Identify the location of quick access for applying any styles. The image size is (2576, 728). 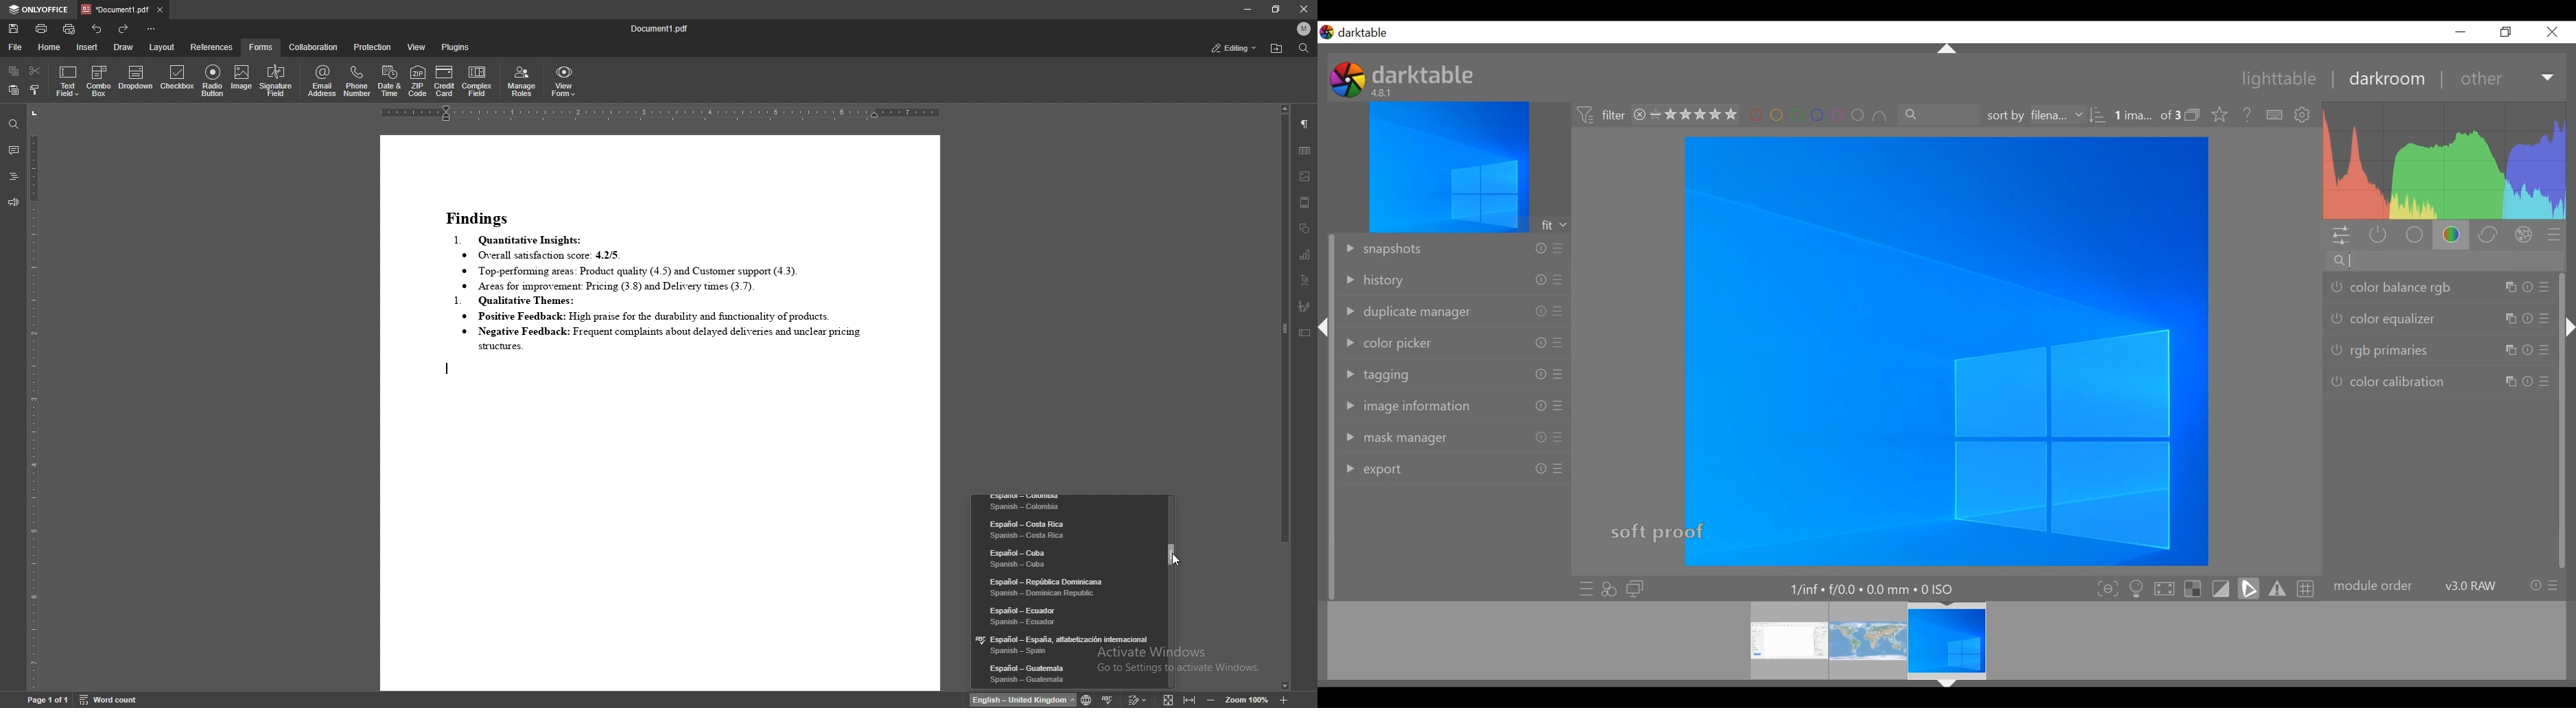
(1609, 589).